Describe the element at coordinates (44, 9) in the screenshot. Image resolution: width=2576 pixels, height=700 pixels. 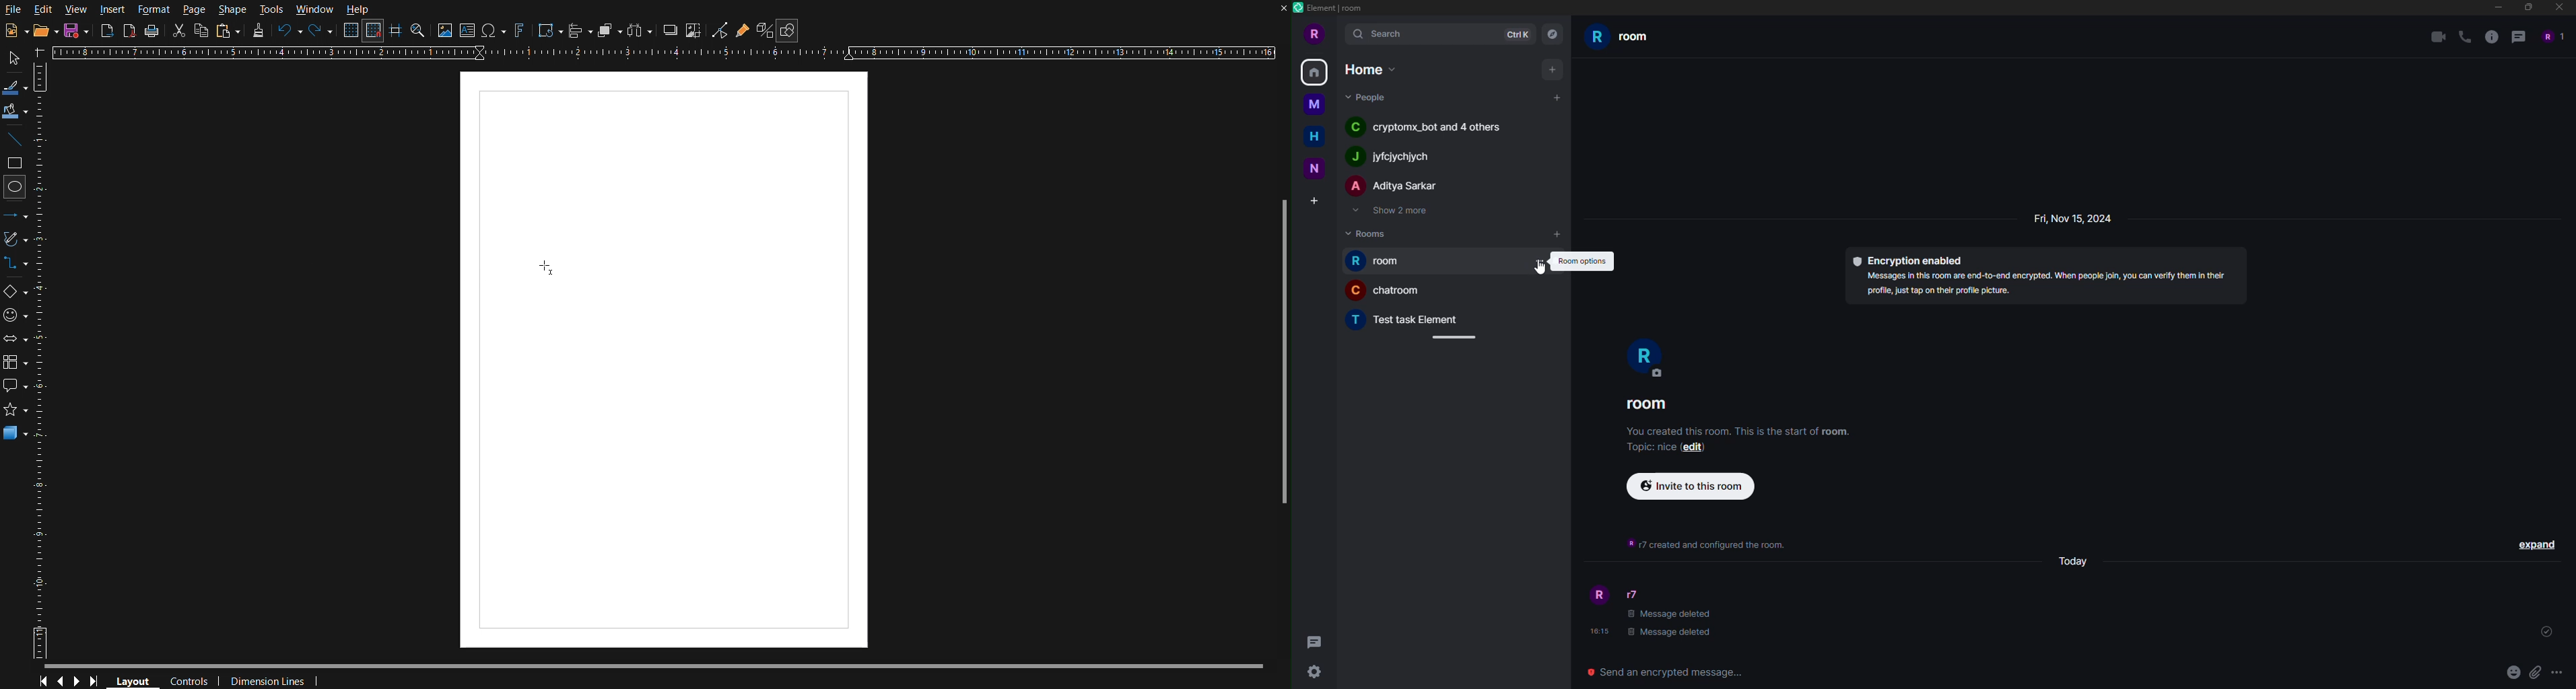
I see `Edit` at that location.